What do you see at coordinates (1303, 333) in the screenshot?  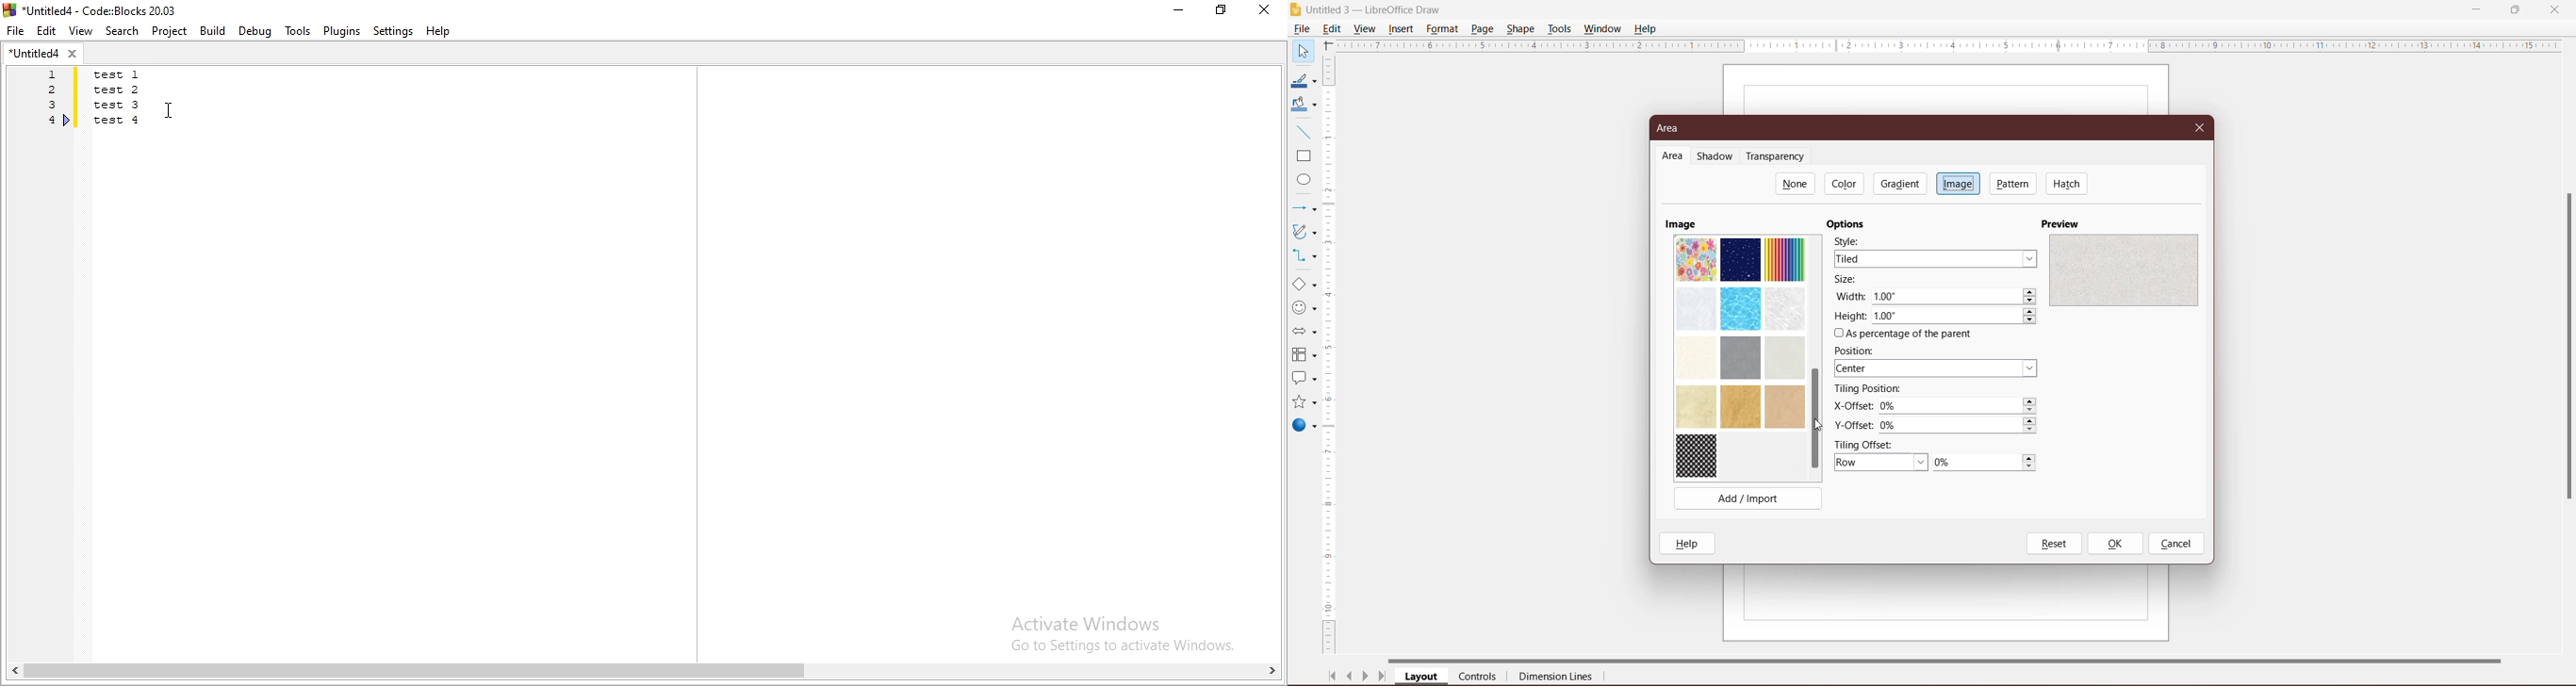 I see `Block Arrows` at bounding box center [1303, 333].